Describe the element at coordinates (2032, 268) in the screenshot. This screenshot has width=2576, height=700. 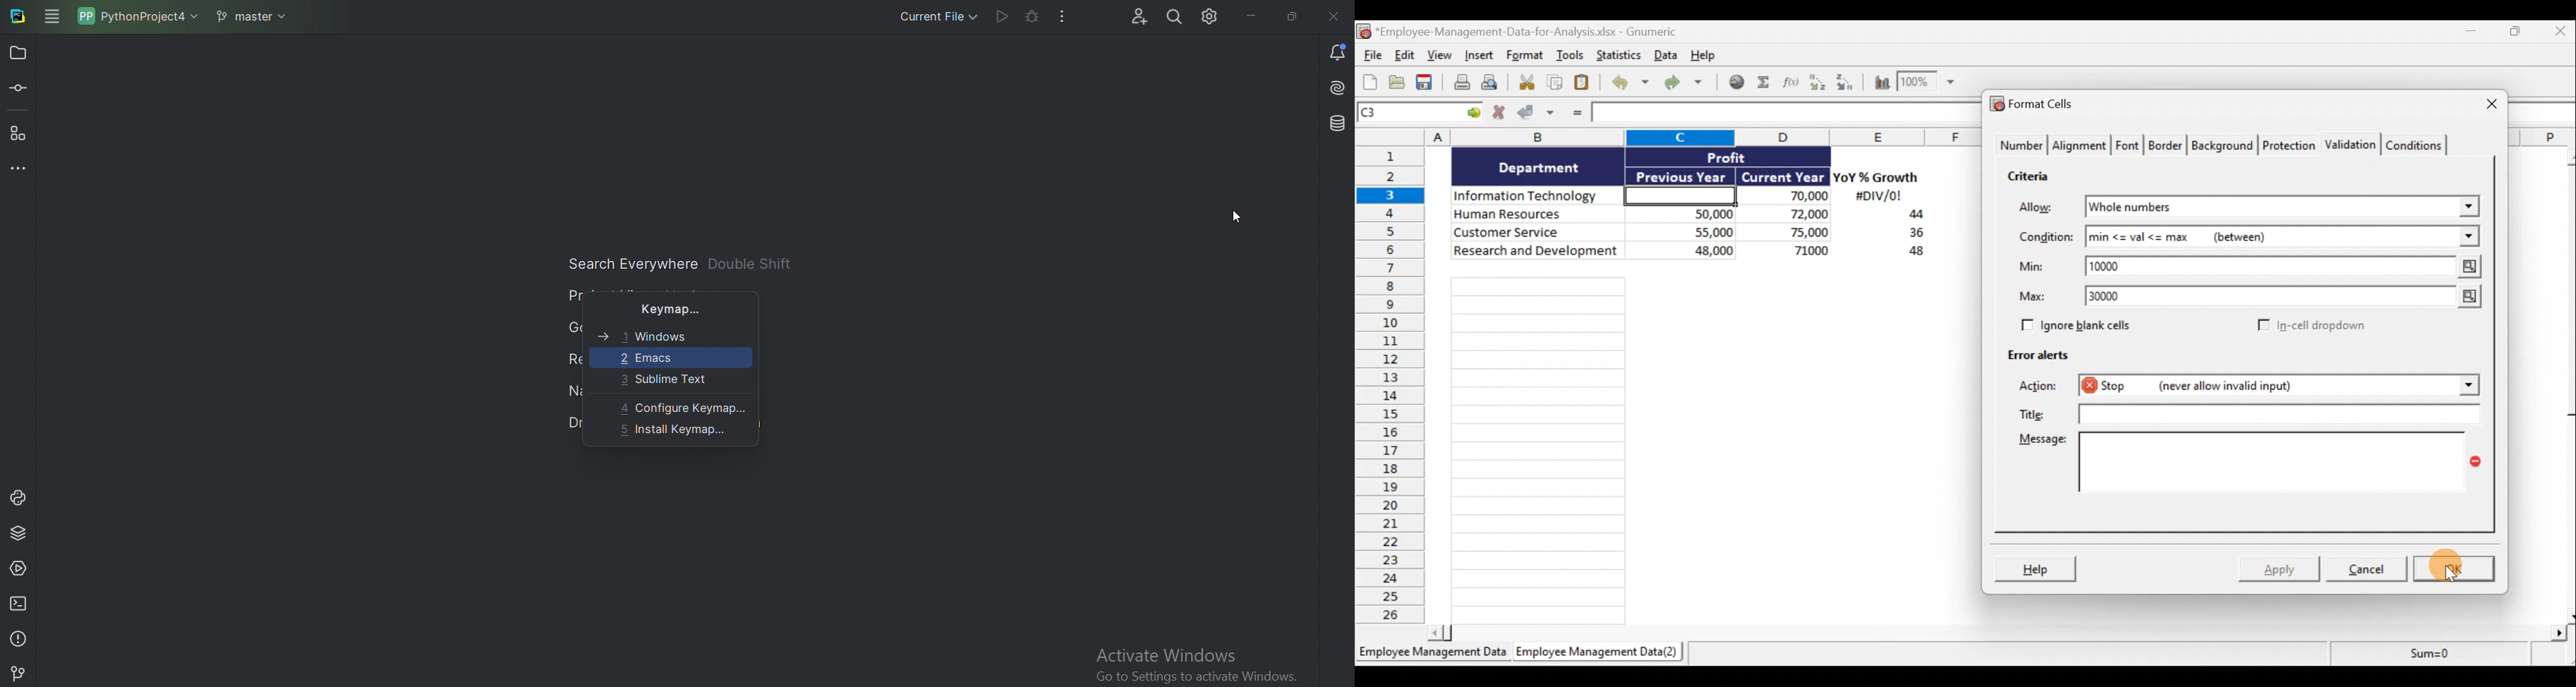
I see `Min:` at that location.